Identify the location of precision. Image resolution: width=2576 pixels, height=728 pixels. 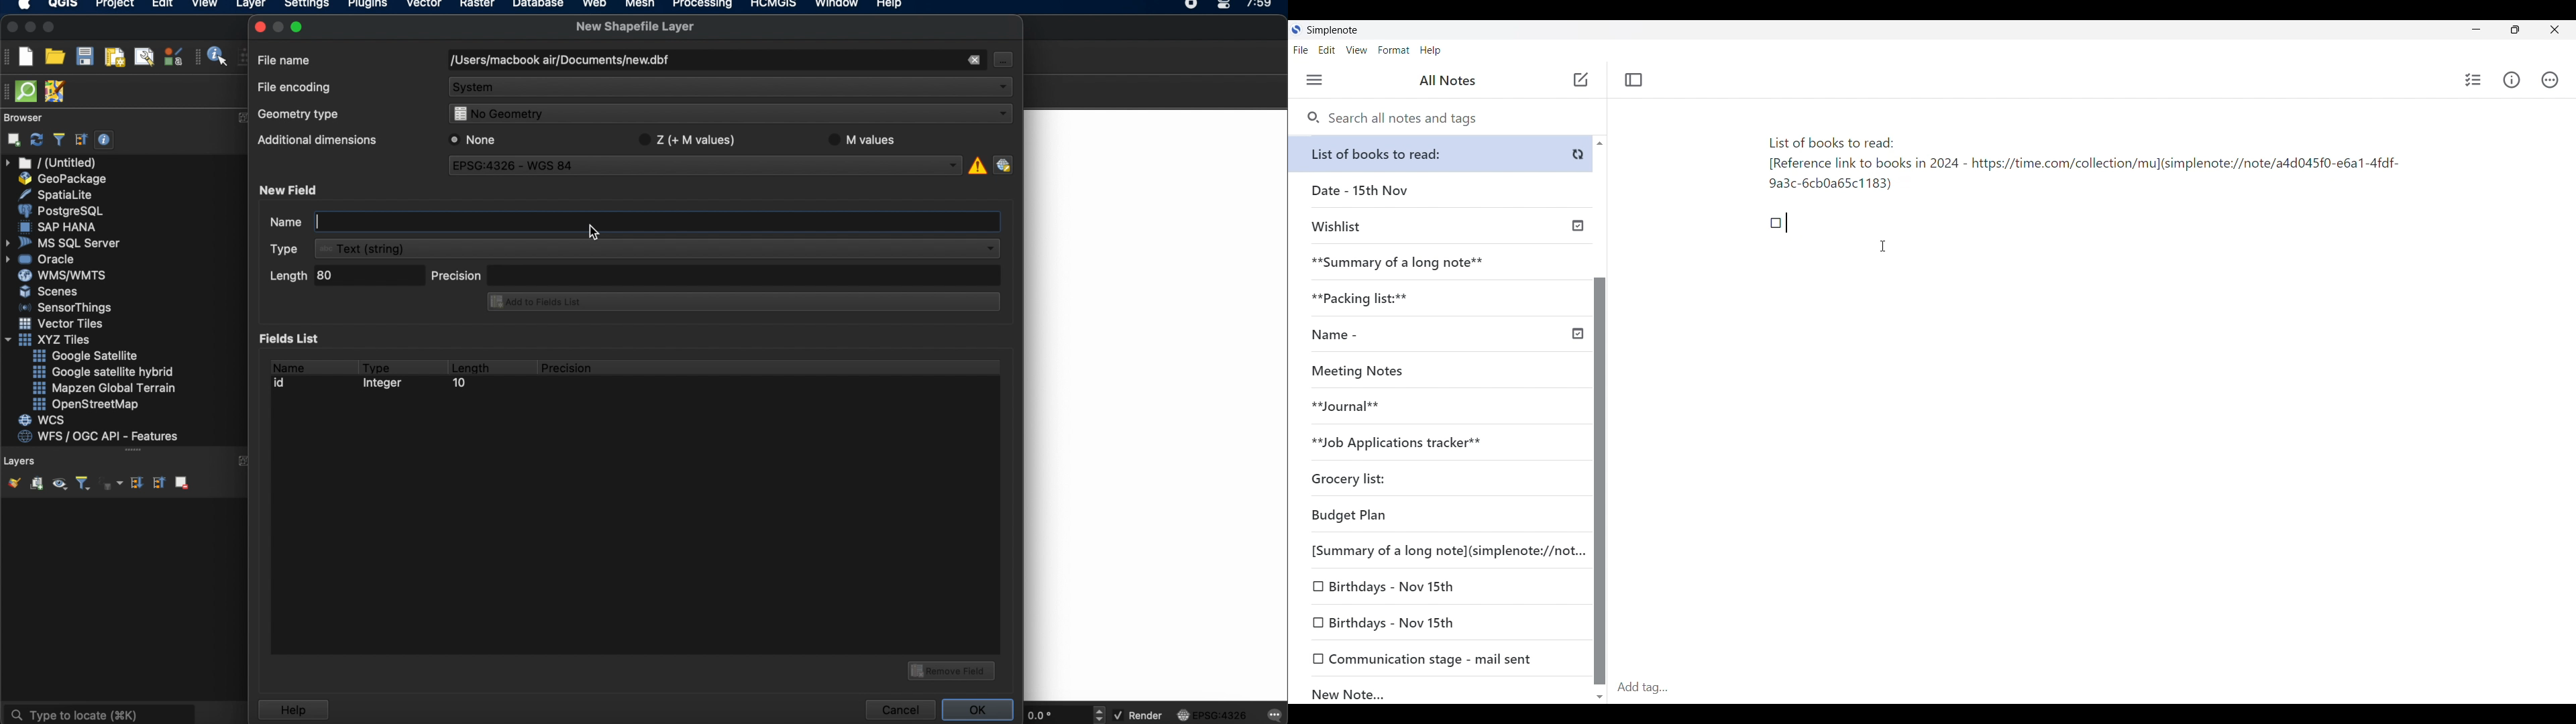
(716, 274).